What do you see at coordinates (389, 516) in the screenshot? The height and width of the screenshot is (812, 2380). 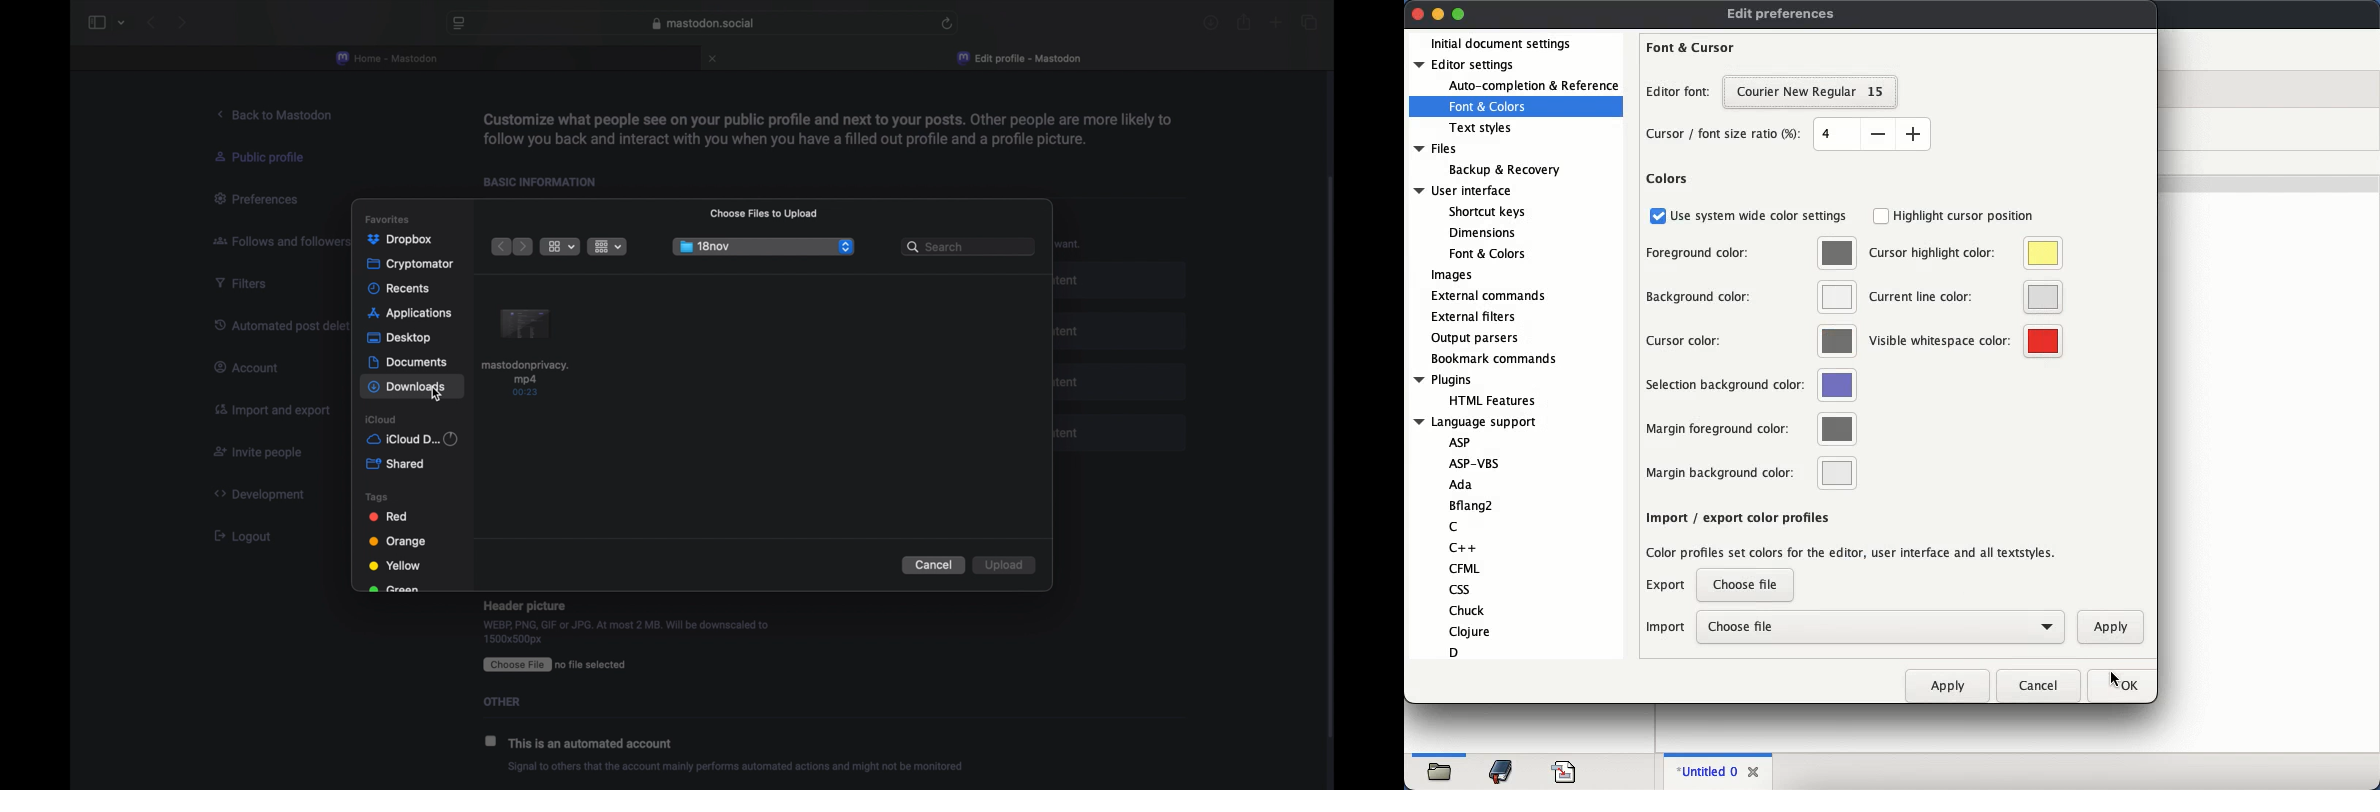 I see `red` at bounding box center [389, 516].